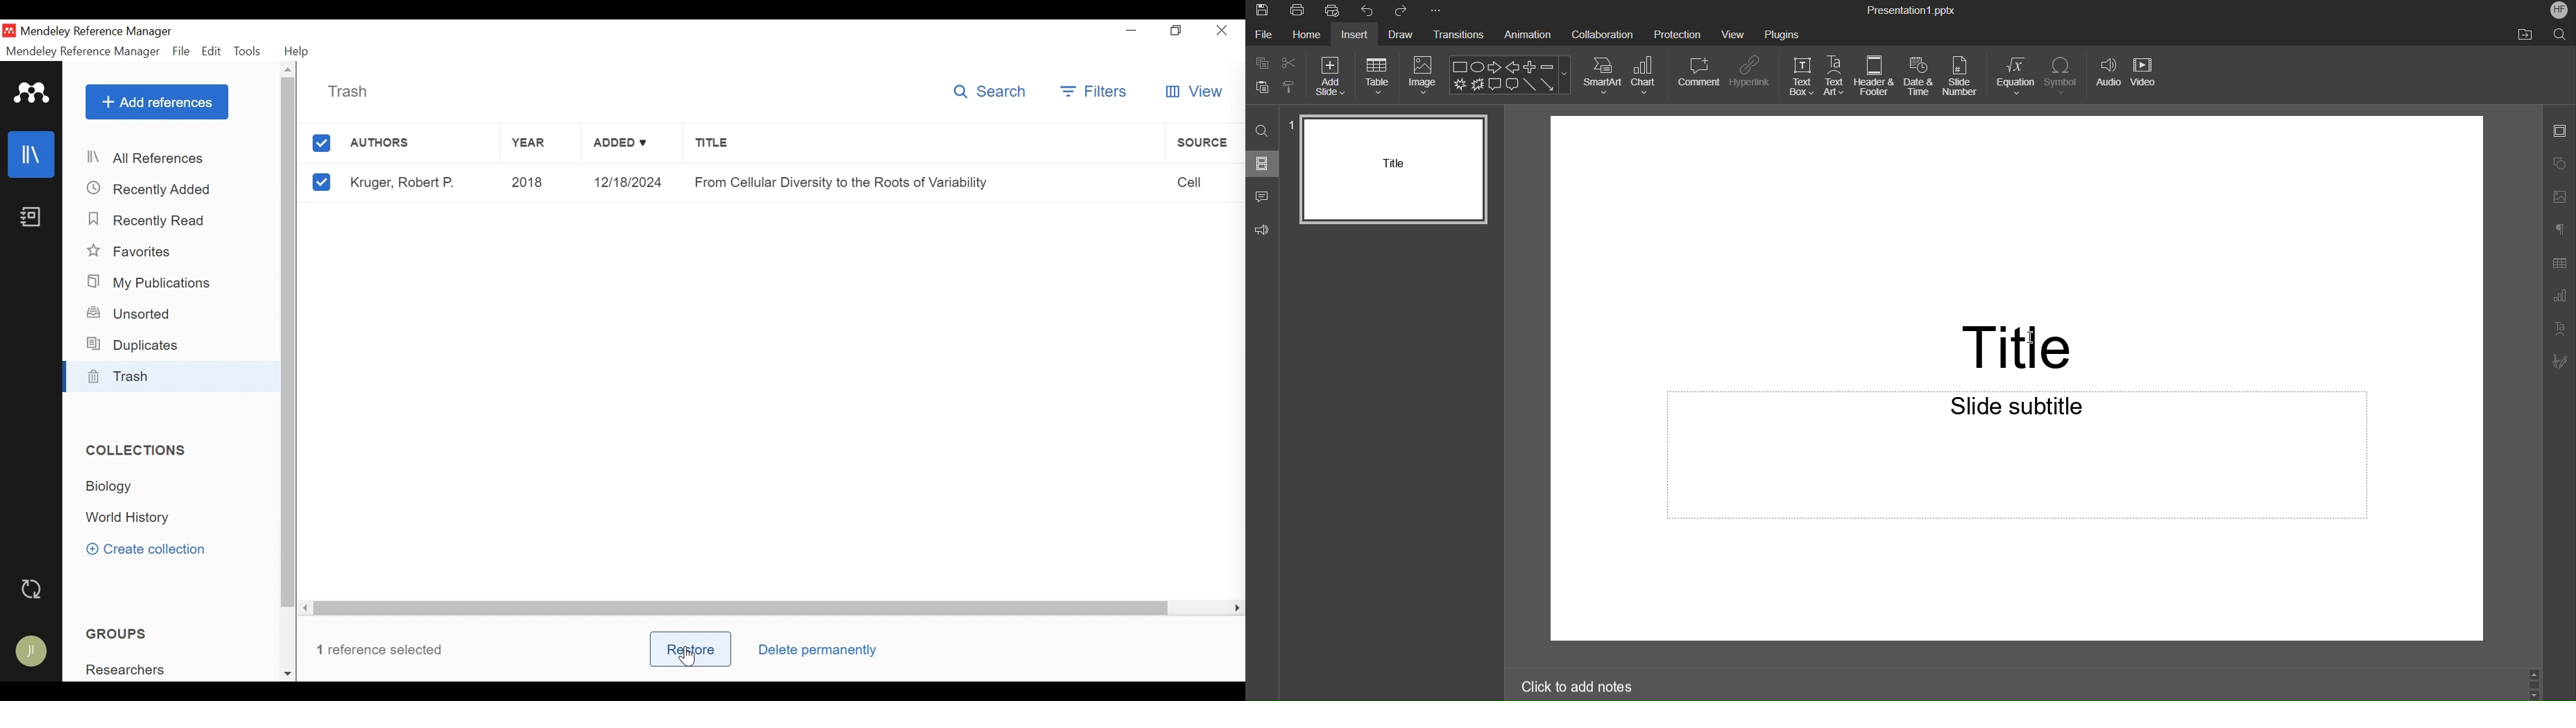 The image size is (2576, 728). I want to click on Copy style, so click(1288, 87).